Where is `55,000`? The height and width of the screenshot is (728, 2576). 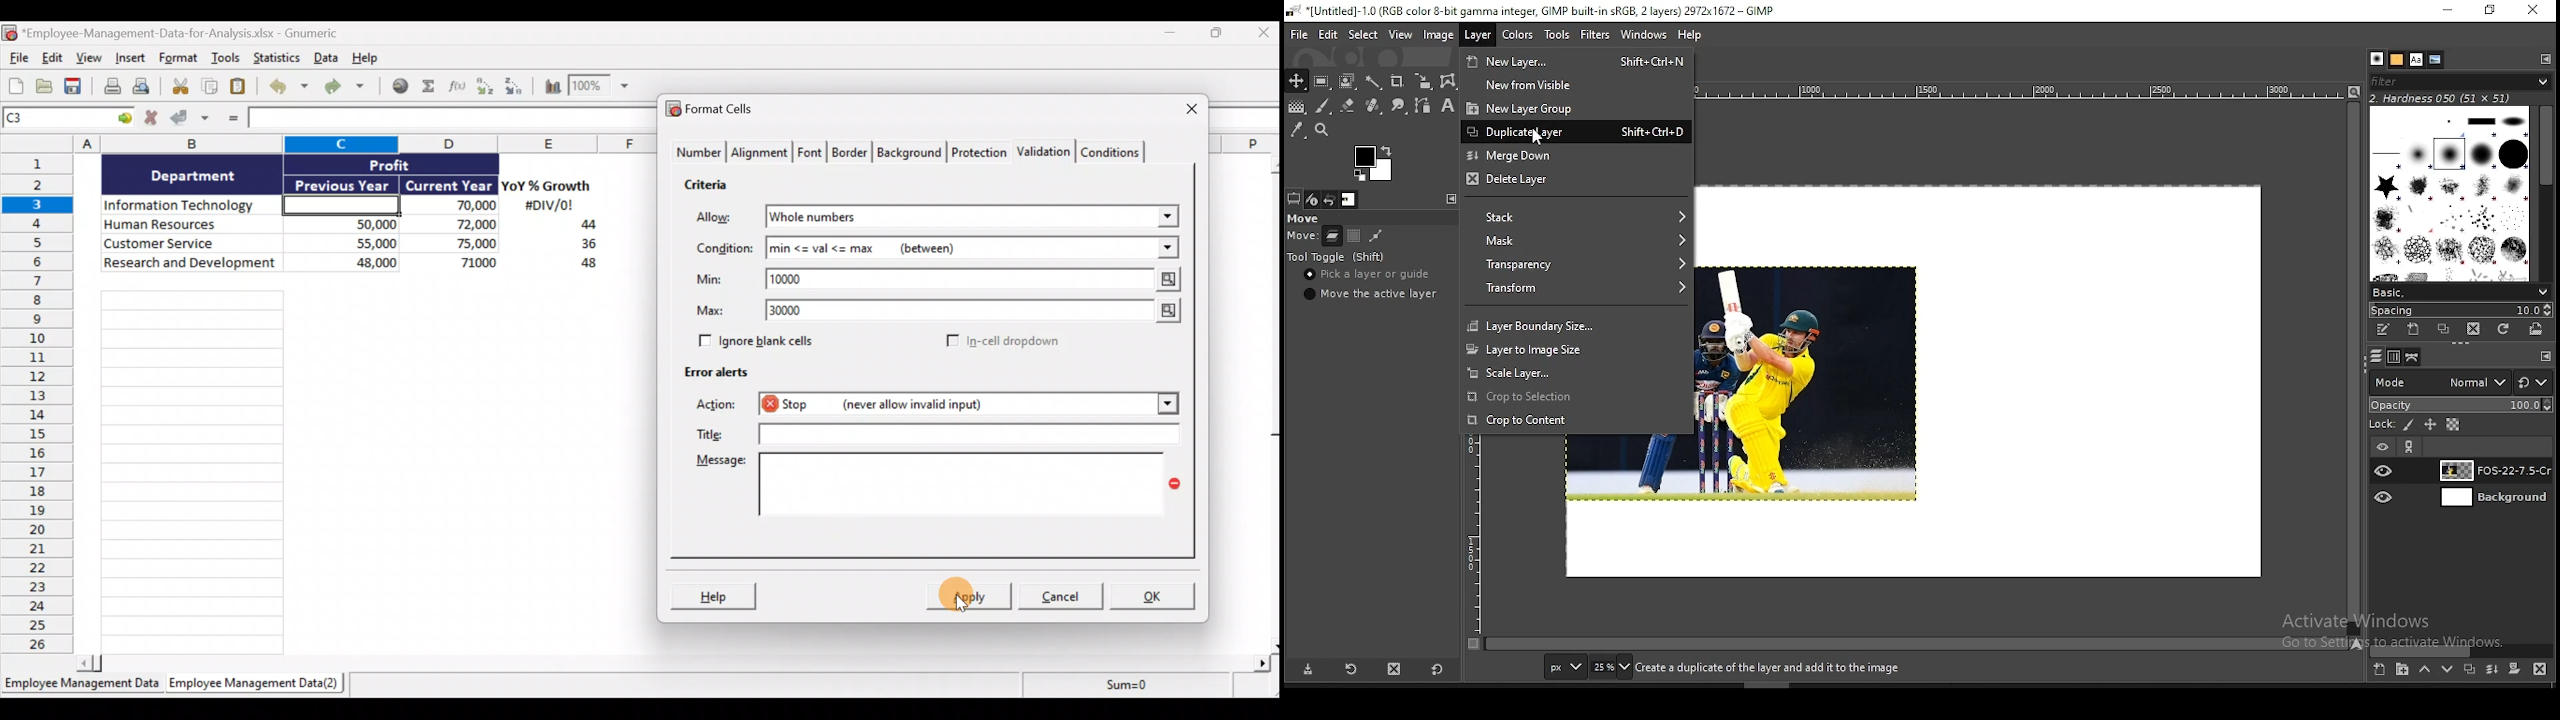
55,000 is located at coordinates (349, 243).